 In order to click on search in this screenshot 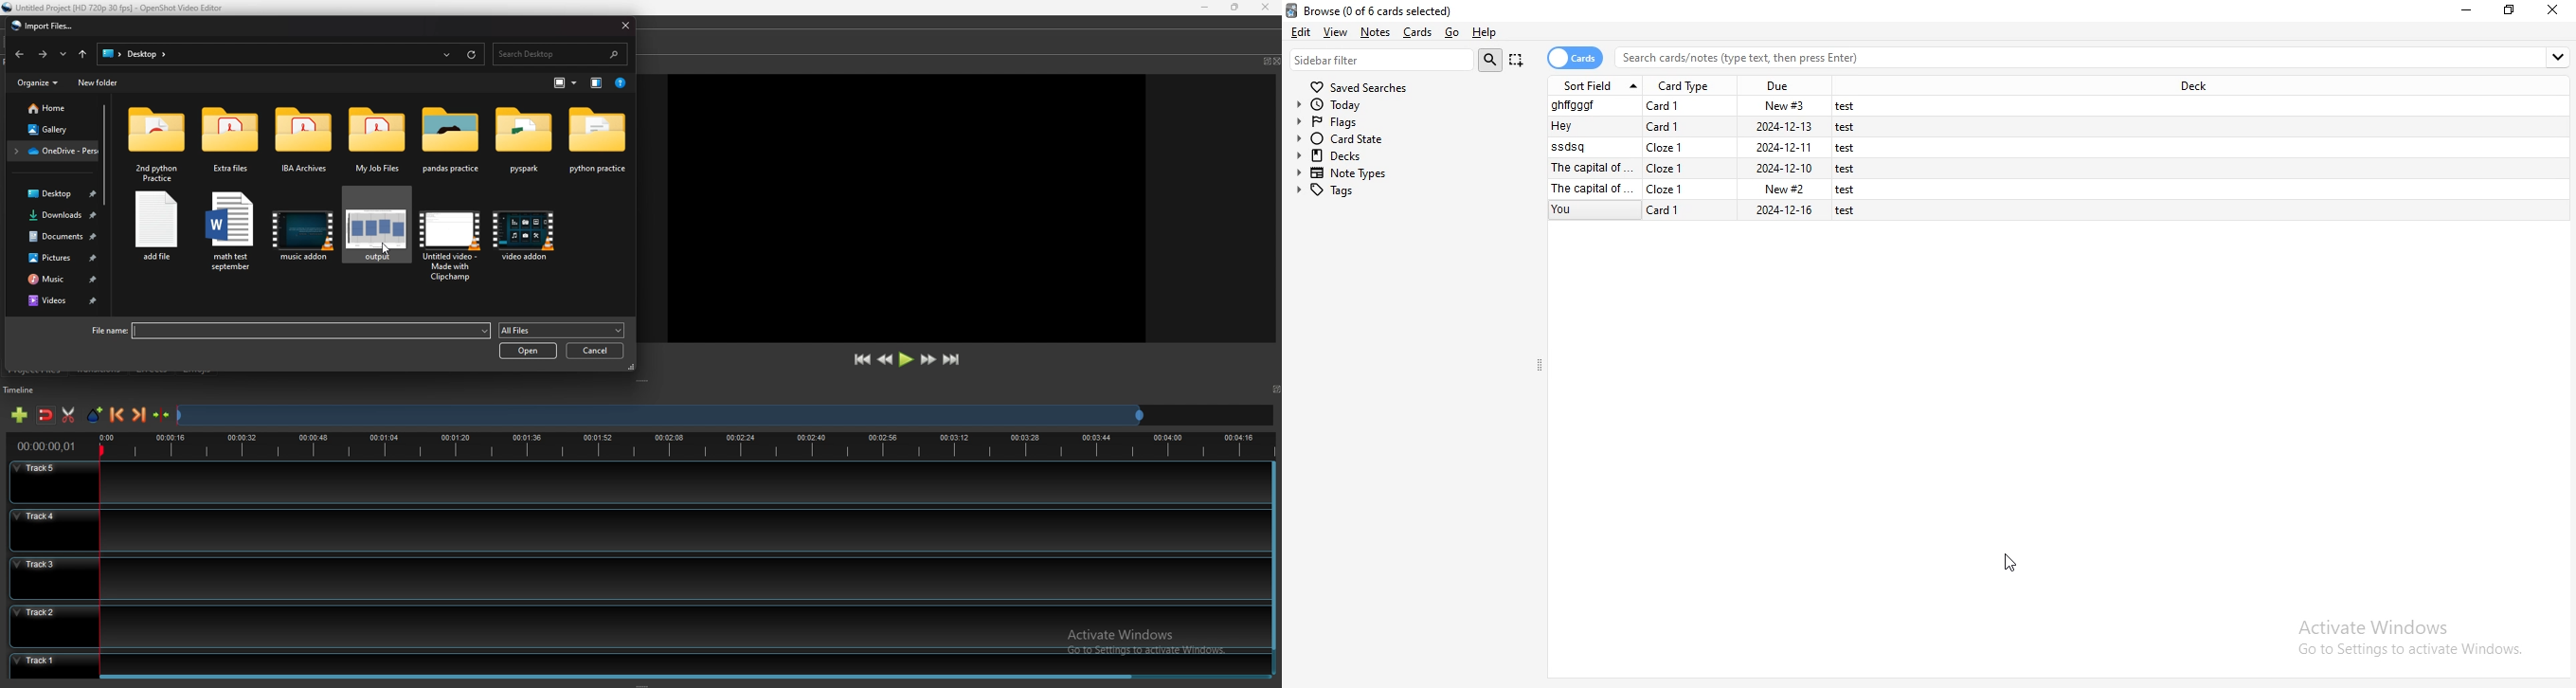, I will do `click(1490, 60)`.